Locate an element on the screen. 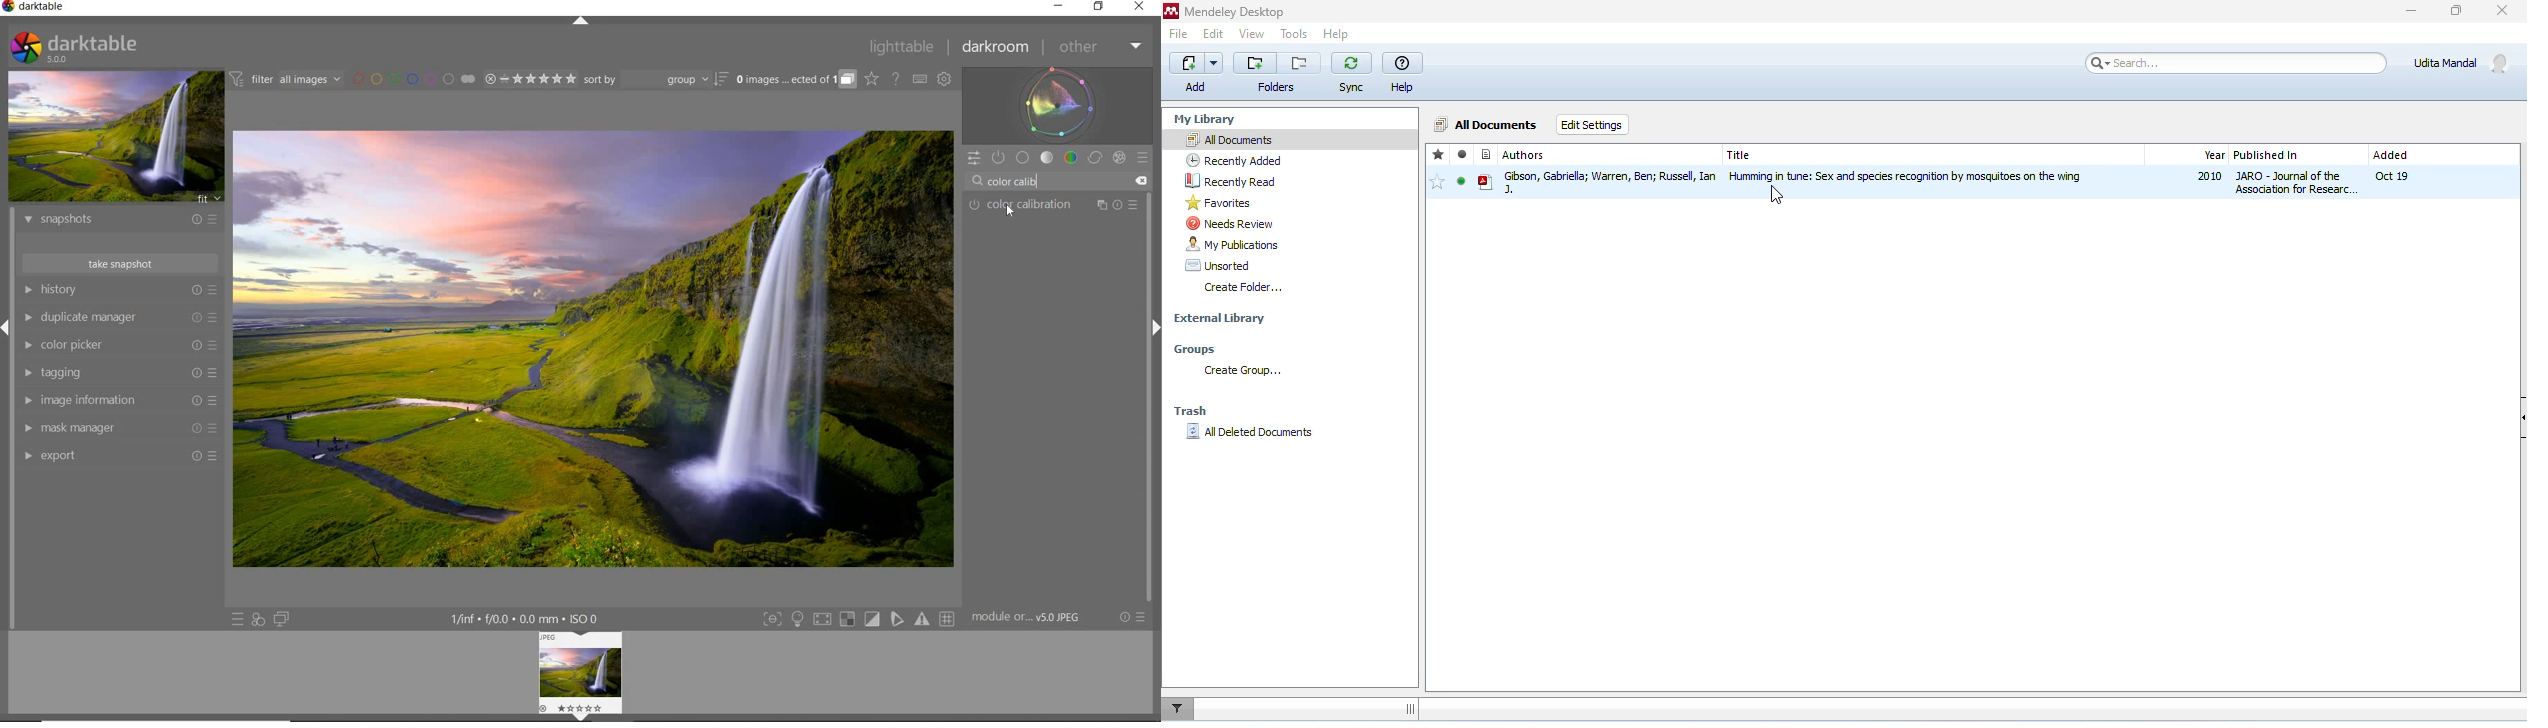 Image resolution: width=2548 pixels, height=728 pixels. close is located at coordinates (2503, 12).